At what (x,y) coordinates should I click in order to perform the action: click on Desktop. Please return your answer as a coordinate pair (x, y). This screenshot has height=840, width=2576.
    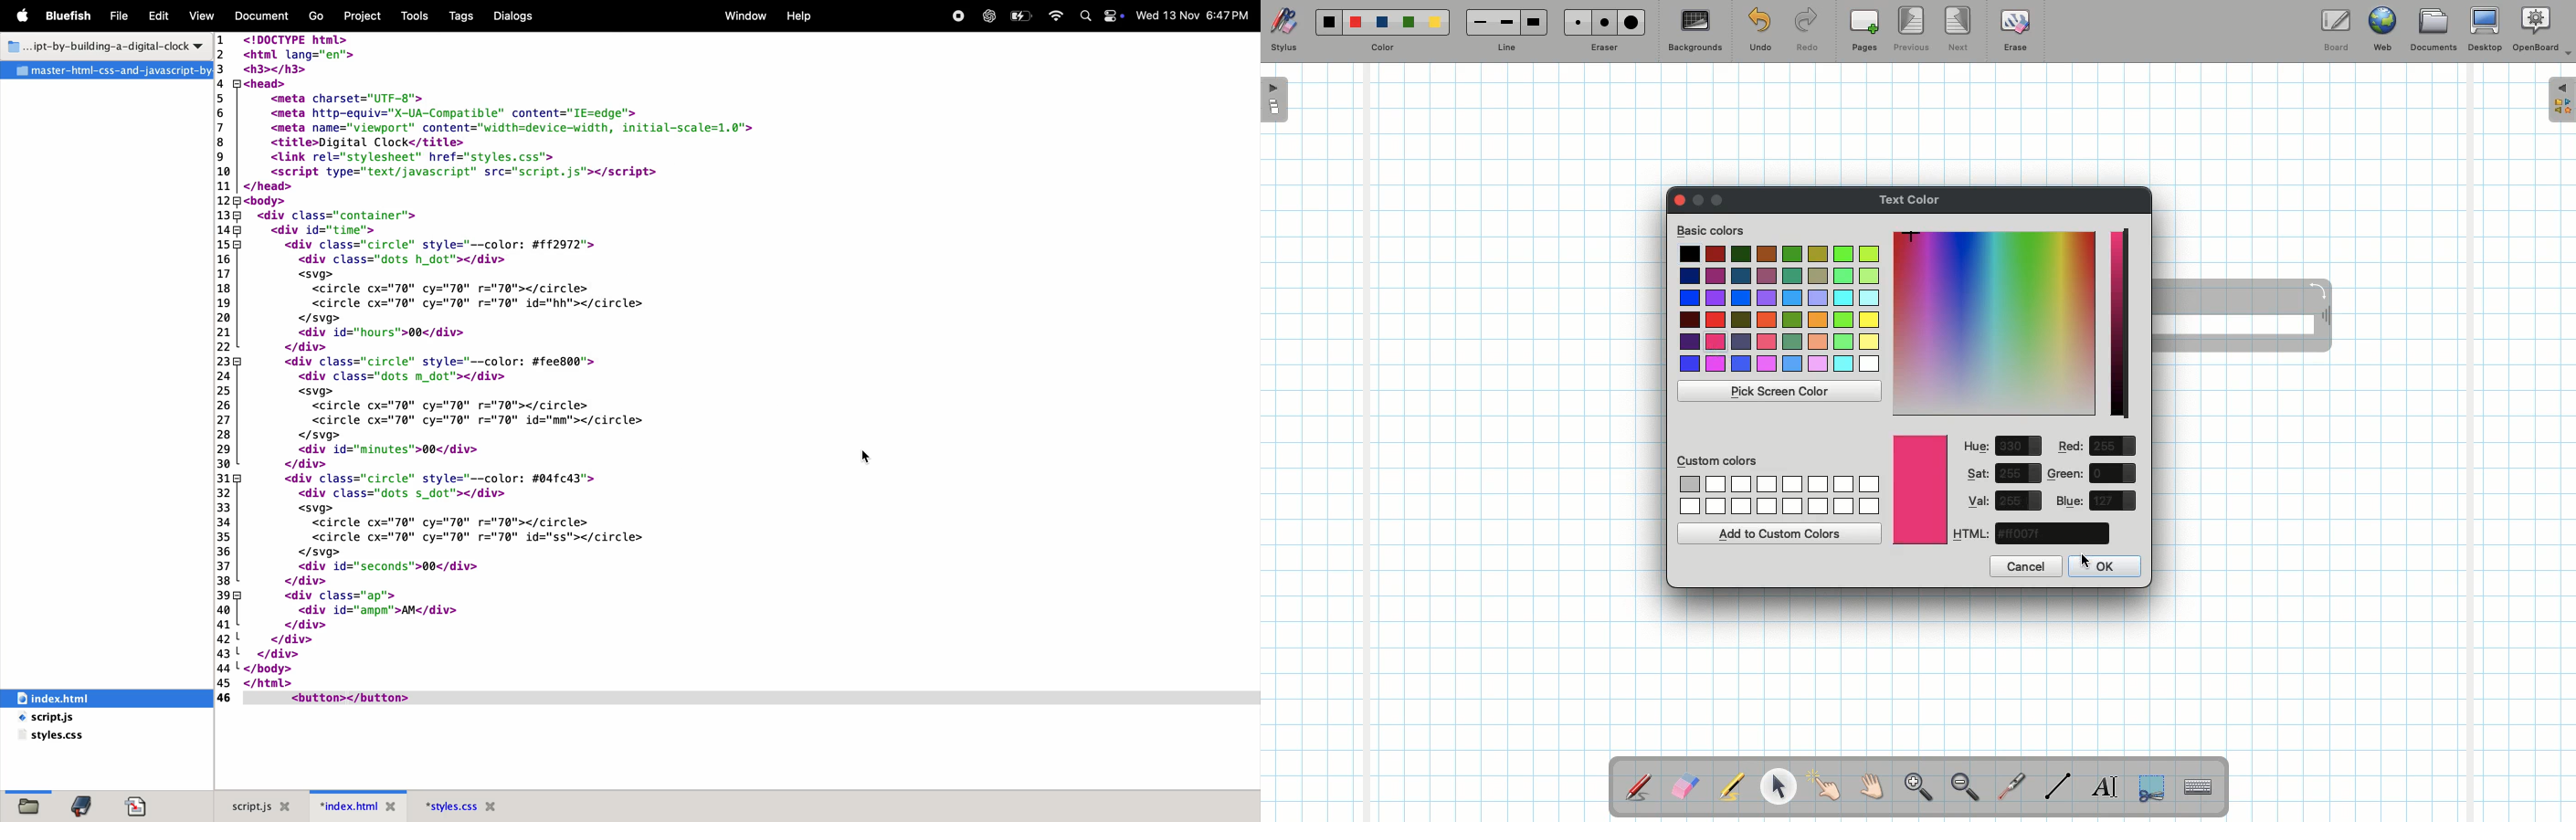
    Looking at the image, I should click on (2487, 29).